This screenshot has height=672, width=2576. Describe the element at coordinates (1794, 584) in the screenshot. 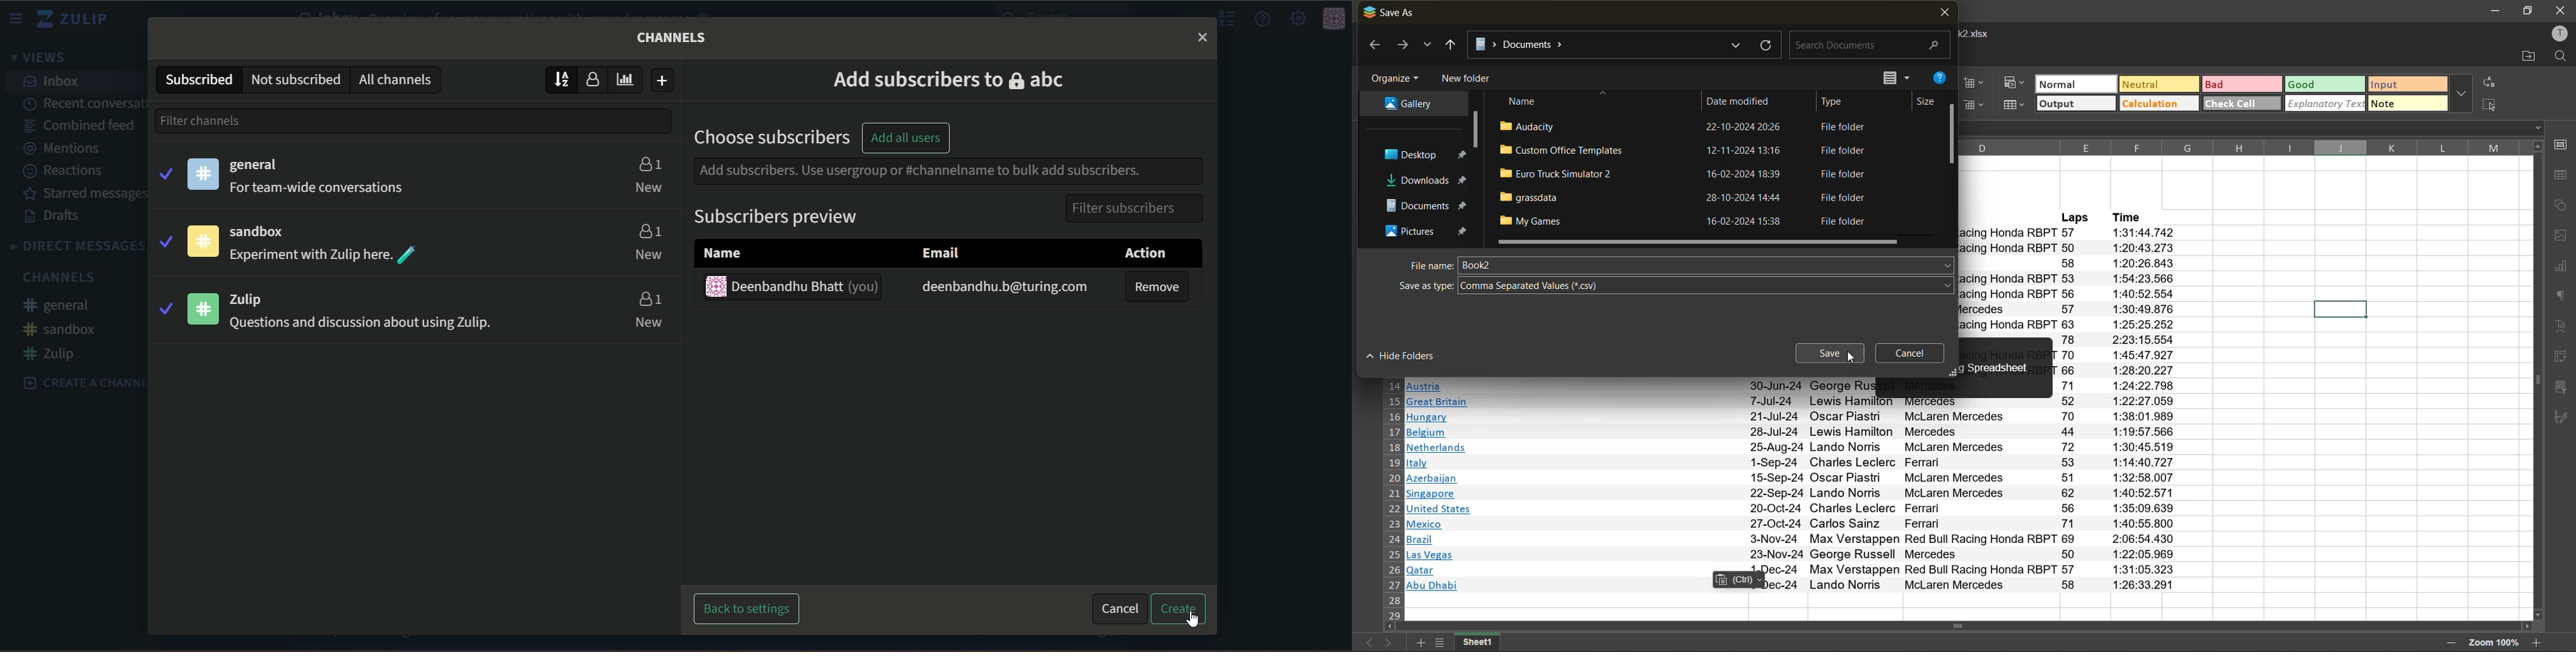

I see `text info` at that location.